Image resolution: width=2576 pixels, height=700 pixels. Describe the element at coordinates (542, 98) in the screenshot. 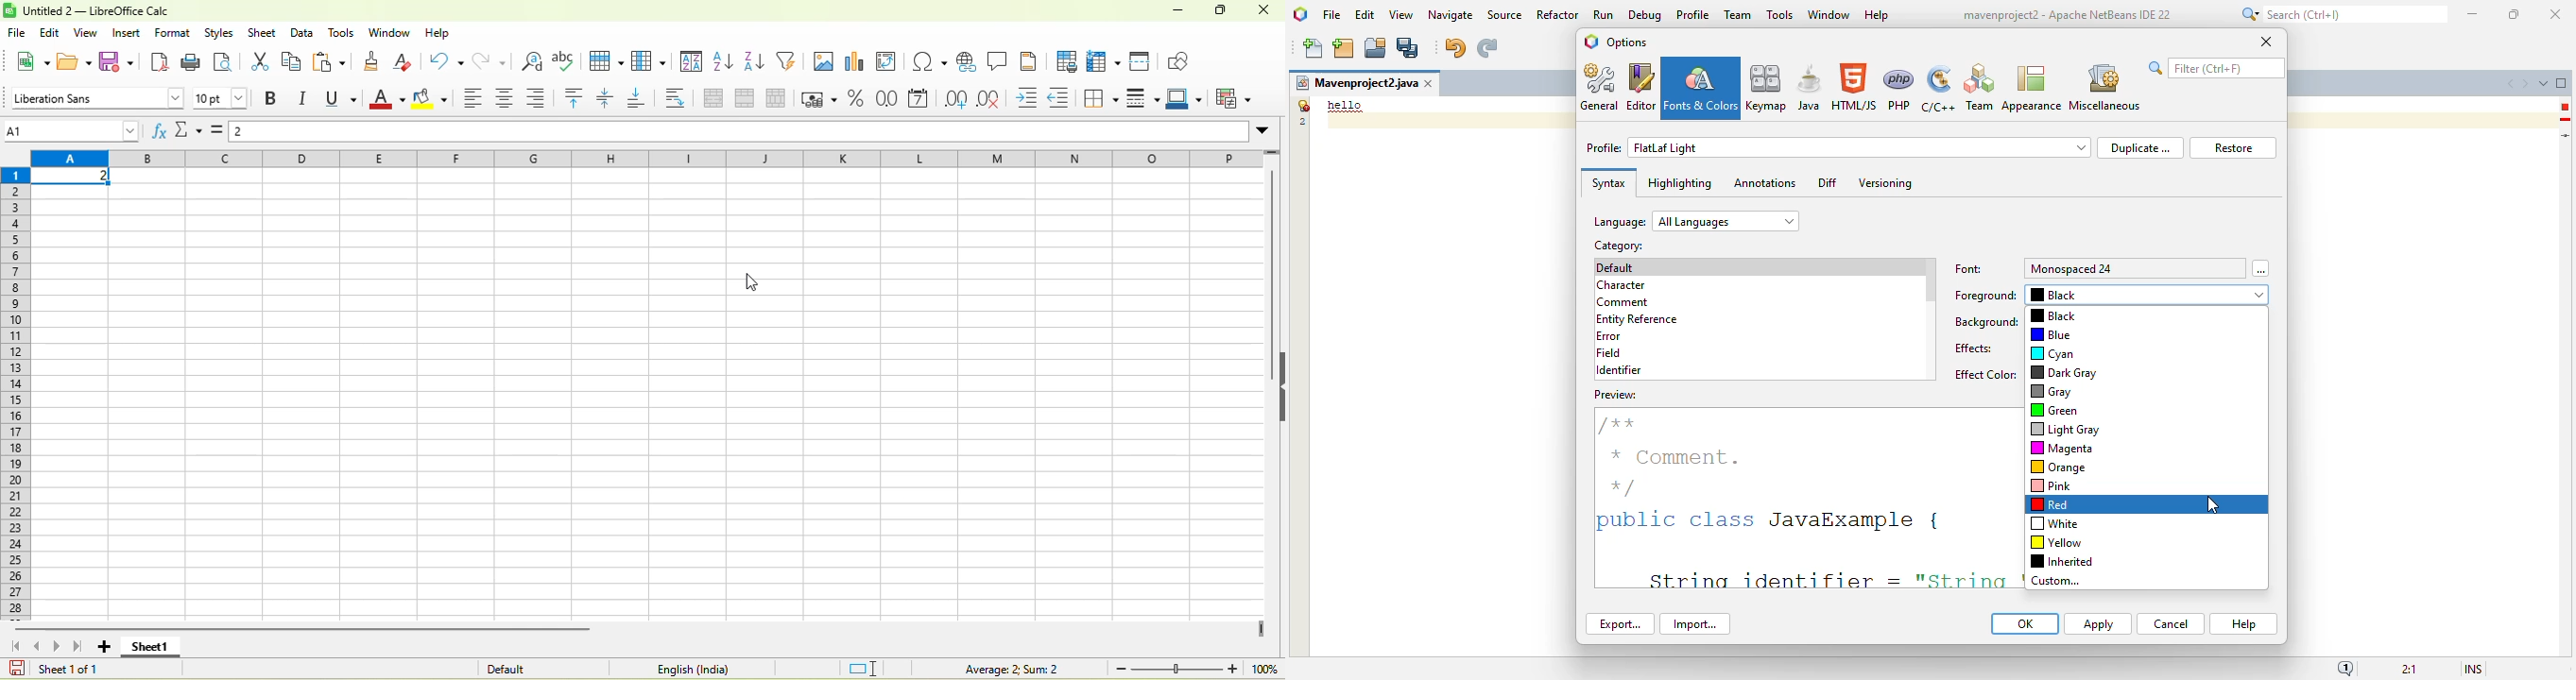

I see `align right` at that location.